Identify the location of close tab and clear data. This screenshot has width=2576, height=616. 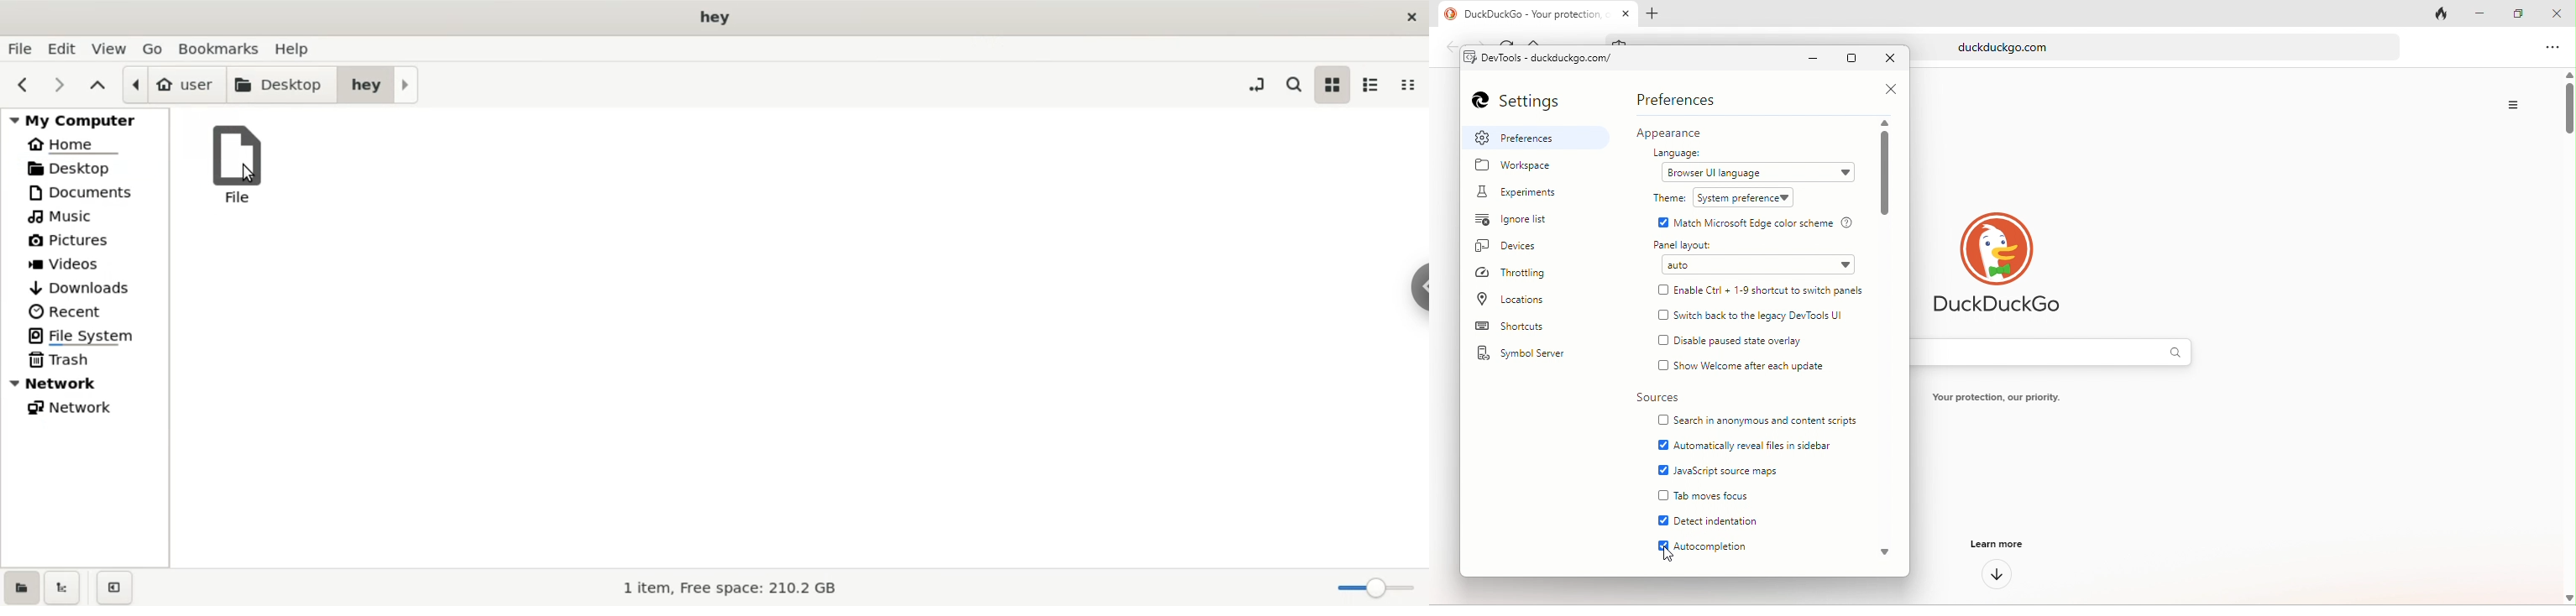
(2442, 13).